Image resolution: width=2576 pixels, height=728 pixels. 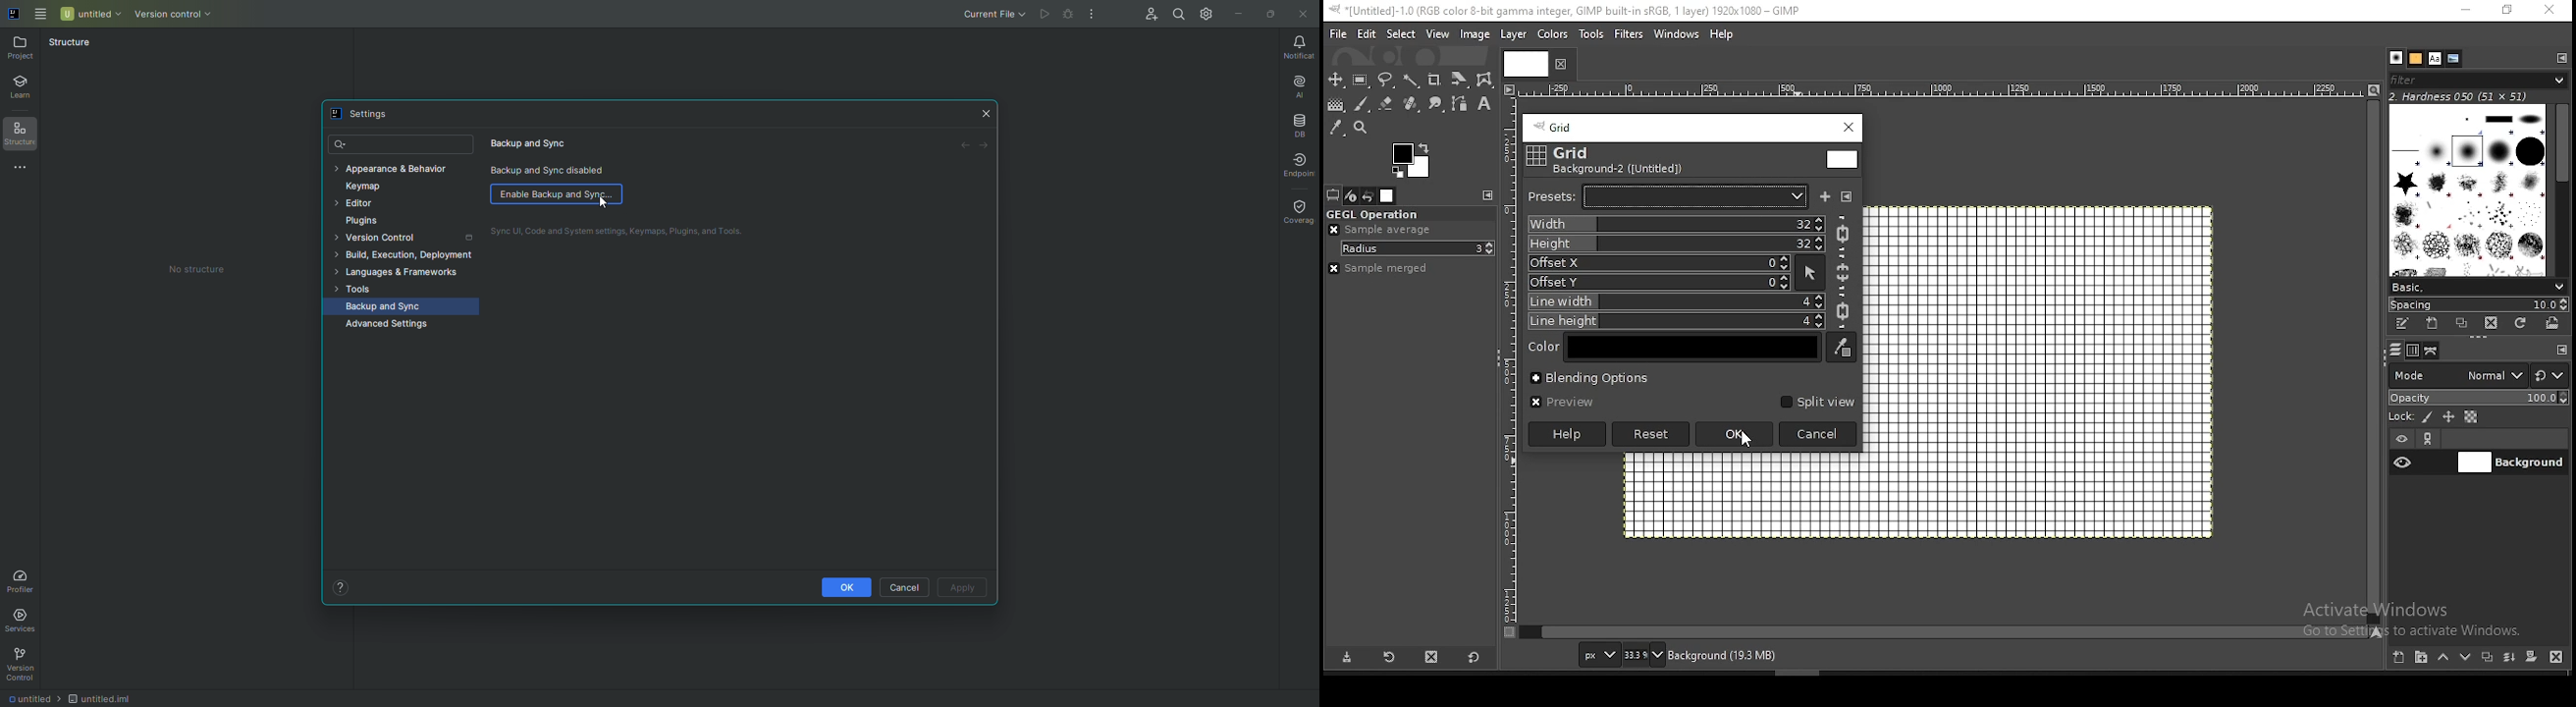 I want to click on Services, so click(x=25, y=618).